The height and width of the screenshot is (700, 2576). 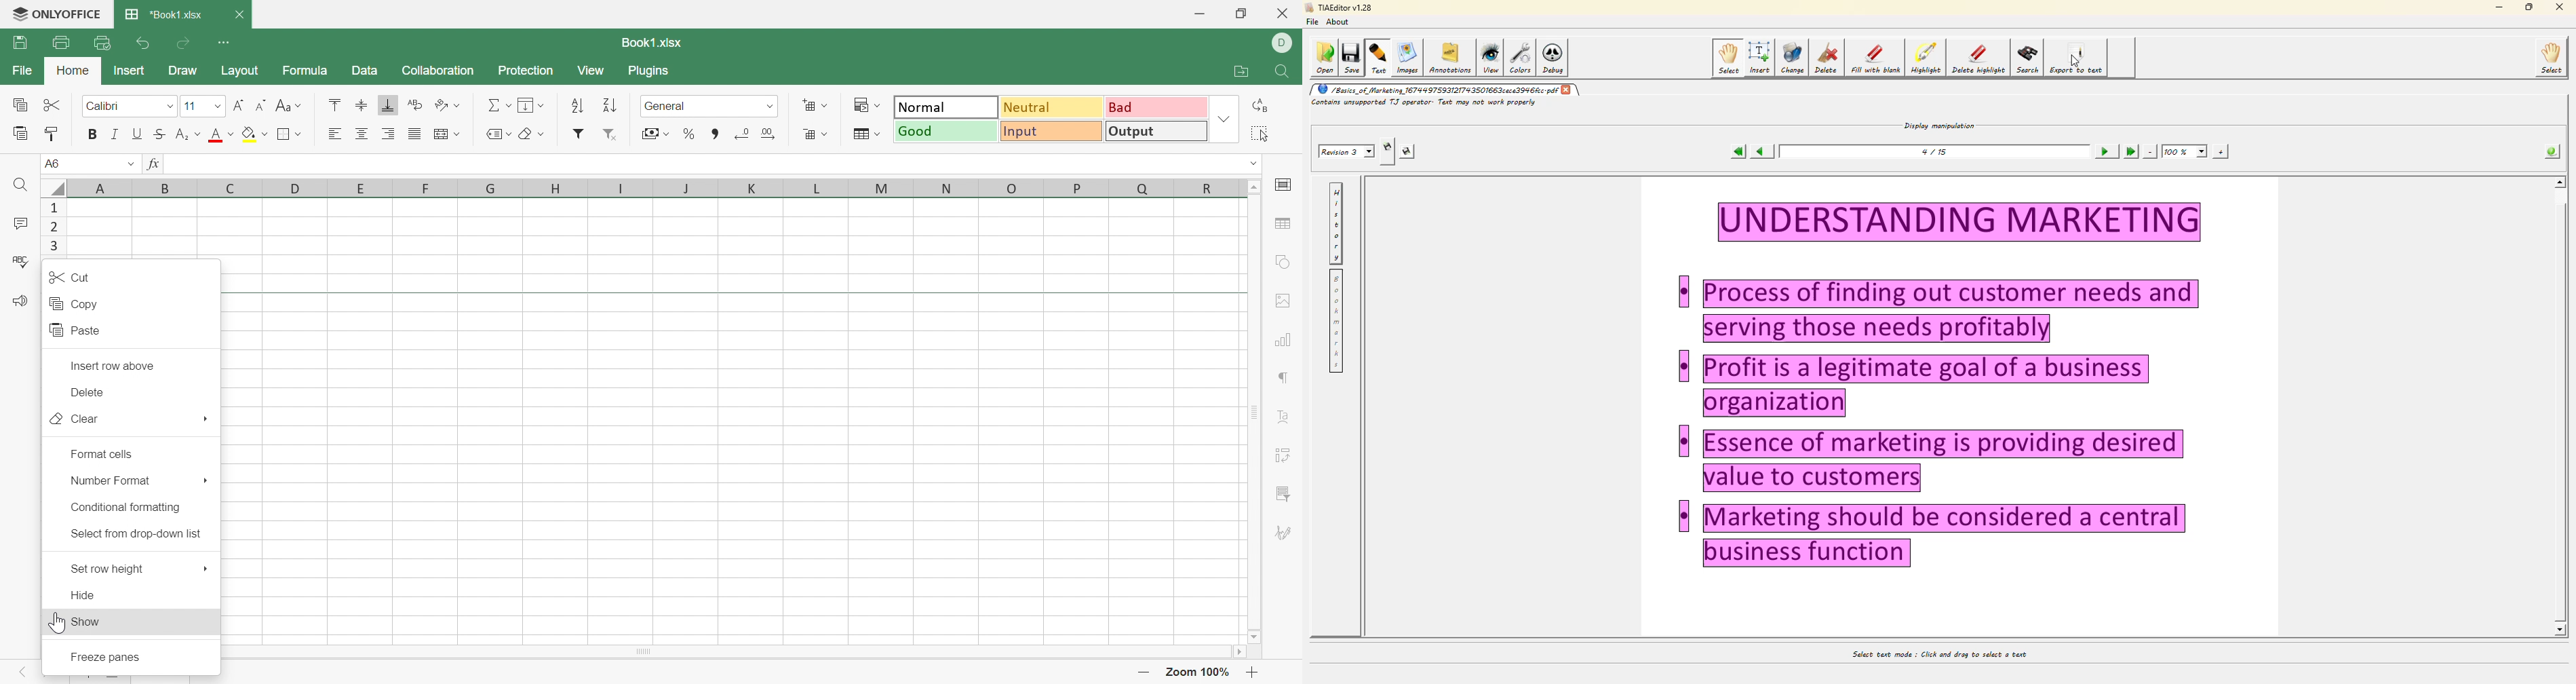 I want to click on Customize Quick Access Toolbar, so click(x=223, y=41).